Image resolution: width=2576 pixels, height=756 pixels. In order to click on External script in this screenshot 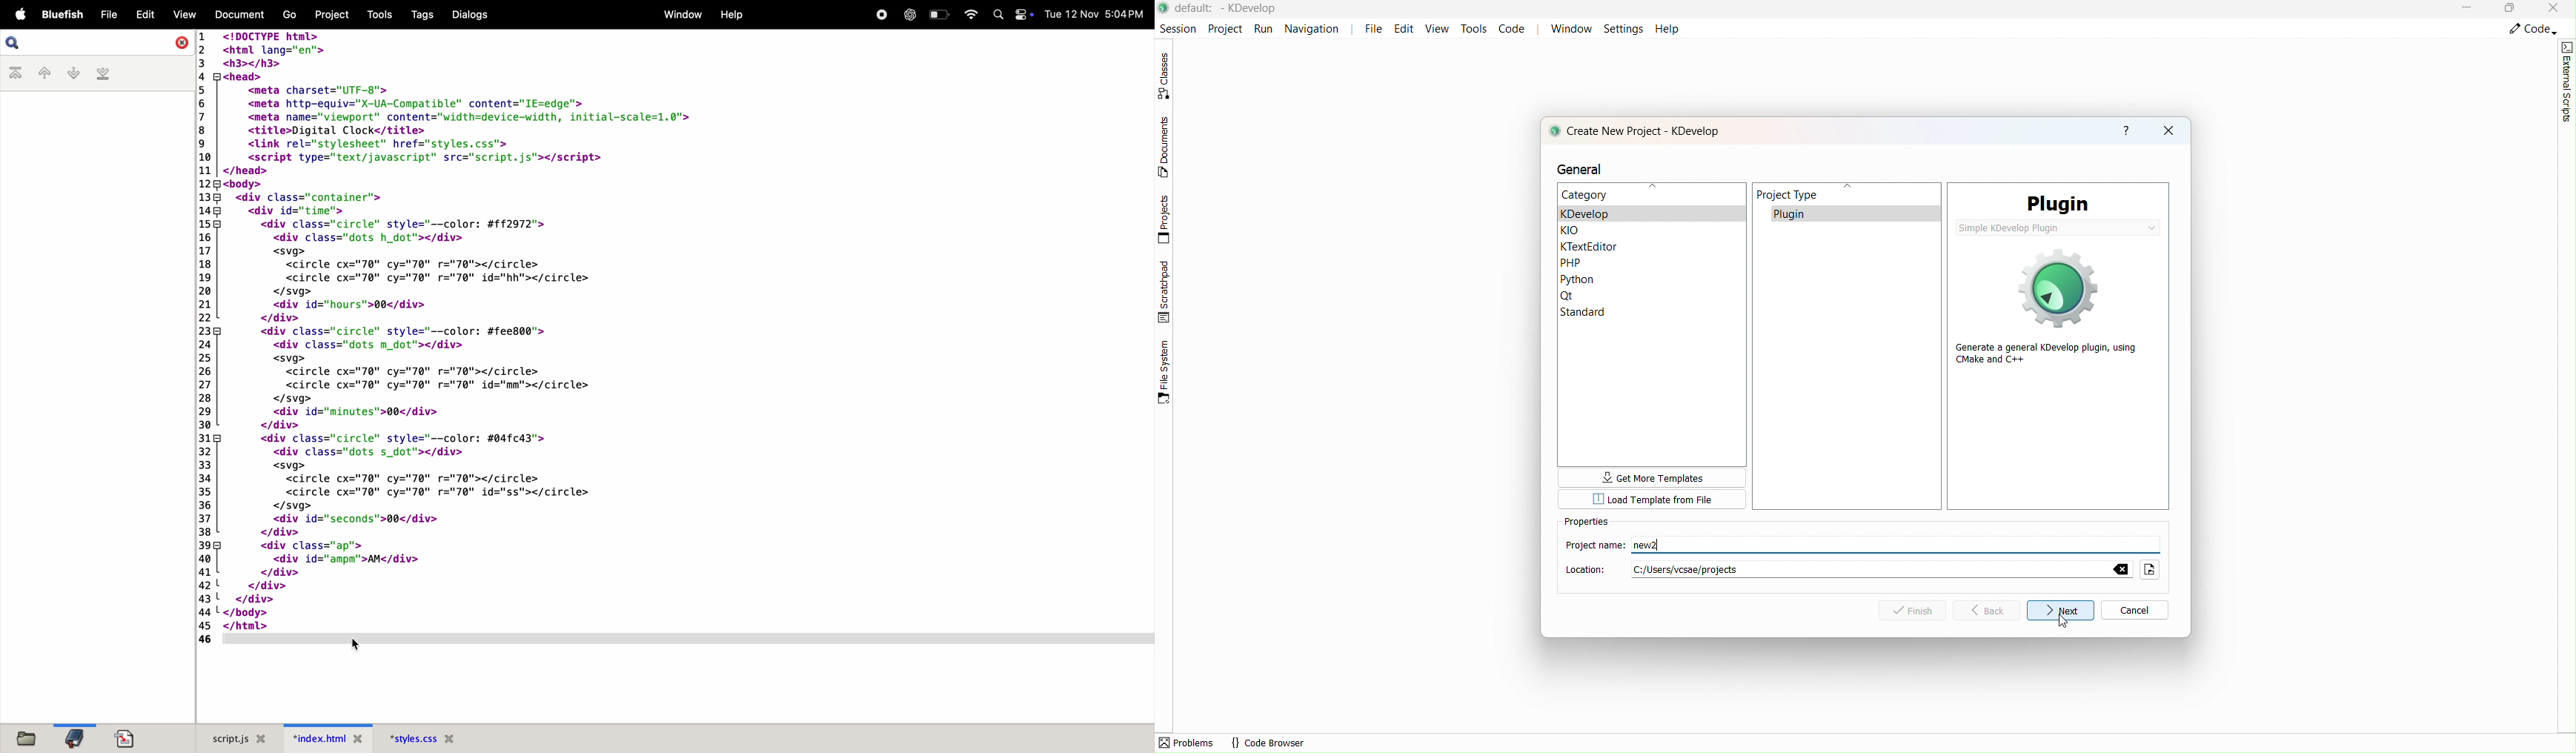, I will do `click(2567, 82)`.